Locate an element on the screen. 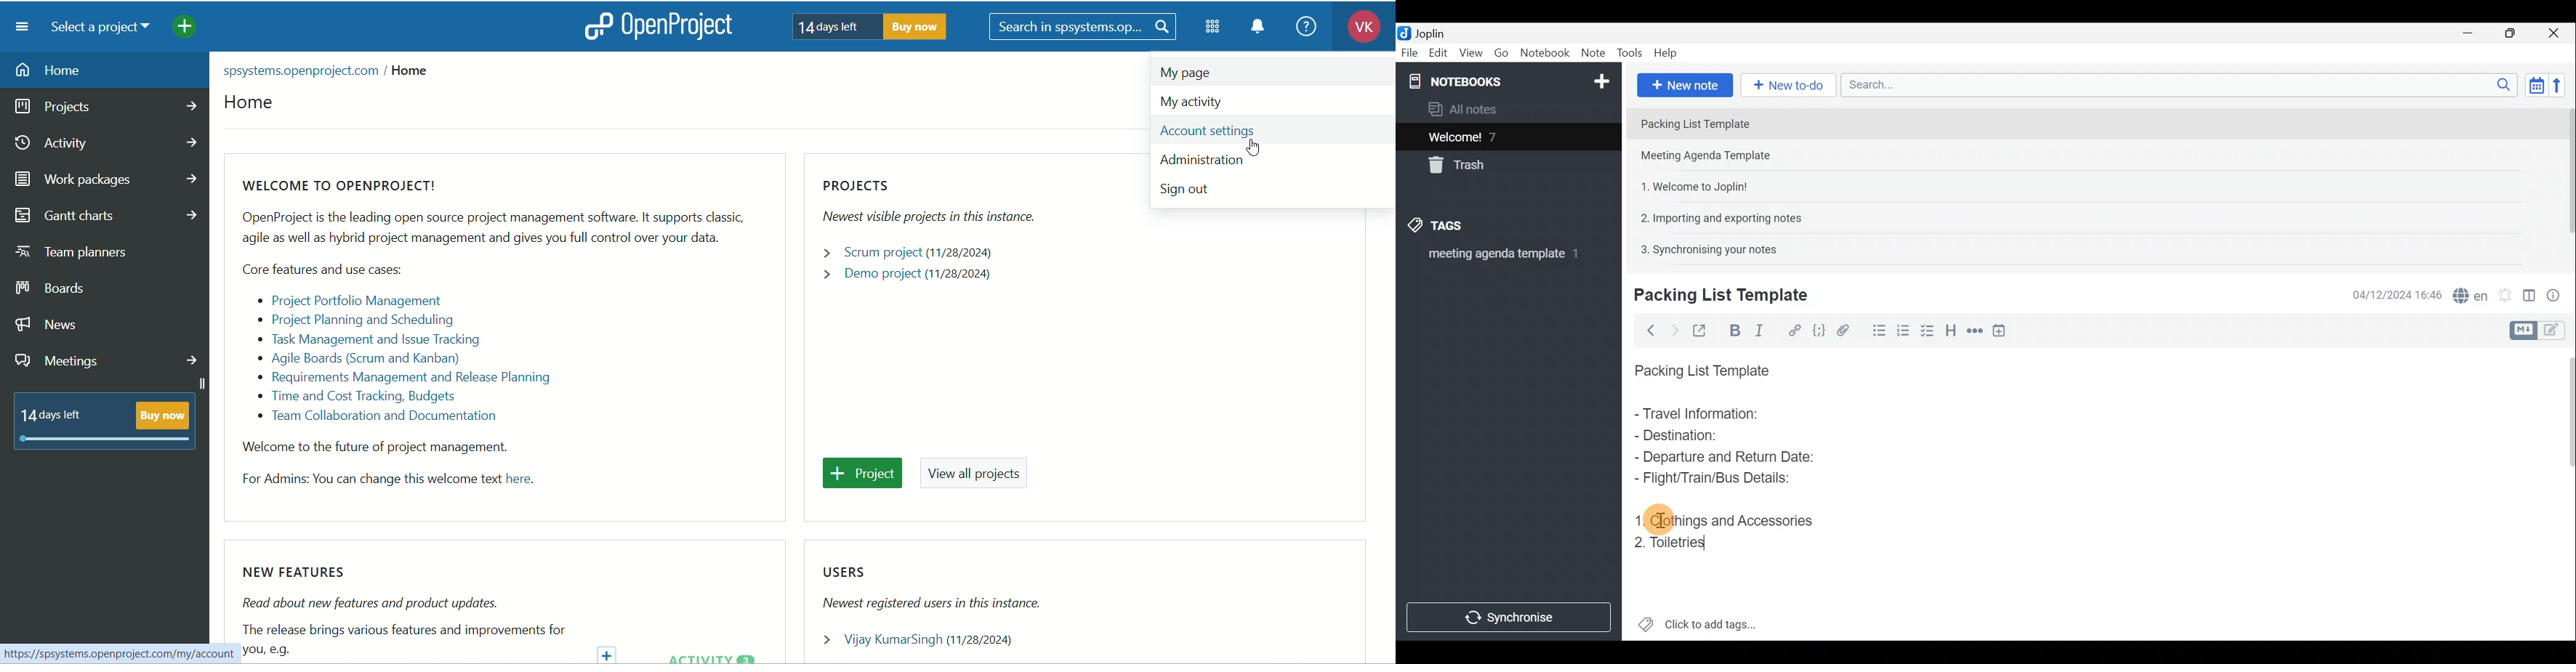 This screenshot has height=672, width=2576. Clothings and Accessories is located at coordinates (1730, 519).